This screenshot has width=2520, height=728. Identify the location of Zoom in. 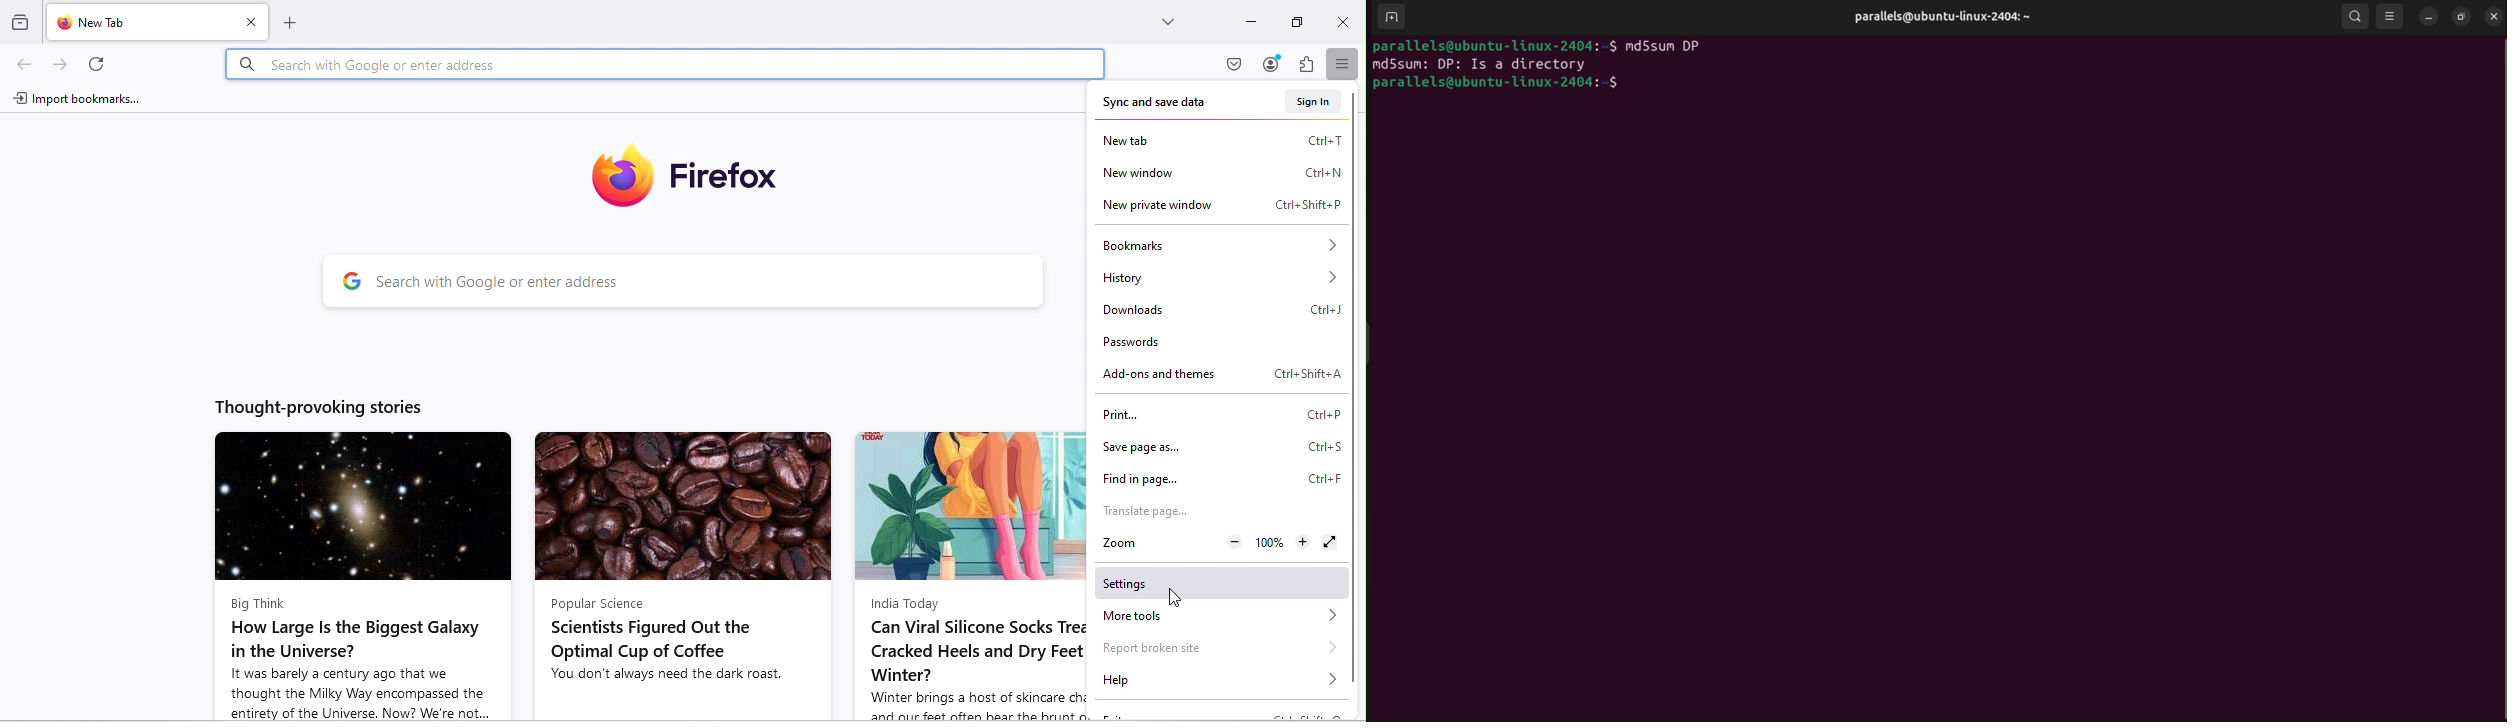
(1304, 539).